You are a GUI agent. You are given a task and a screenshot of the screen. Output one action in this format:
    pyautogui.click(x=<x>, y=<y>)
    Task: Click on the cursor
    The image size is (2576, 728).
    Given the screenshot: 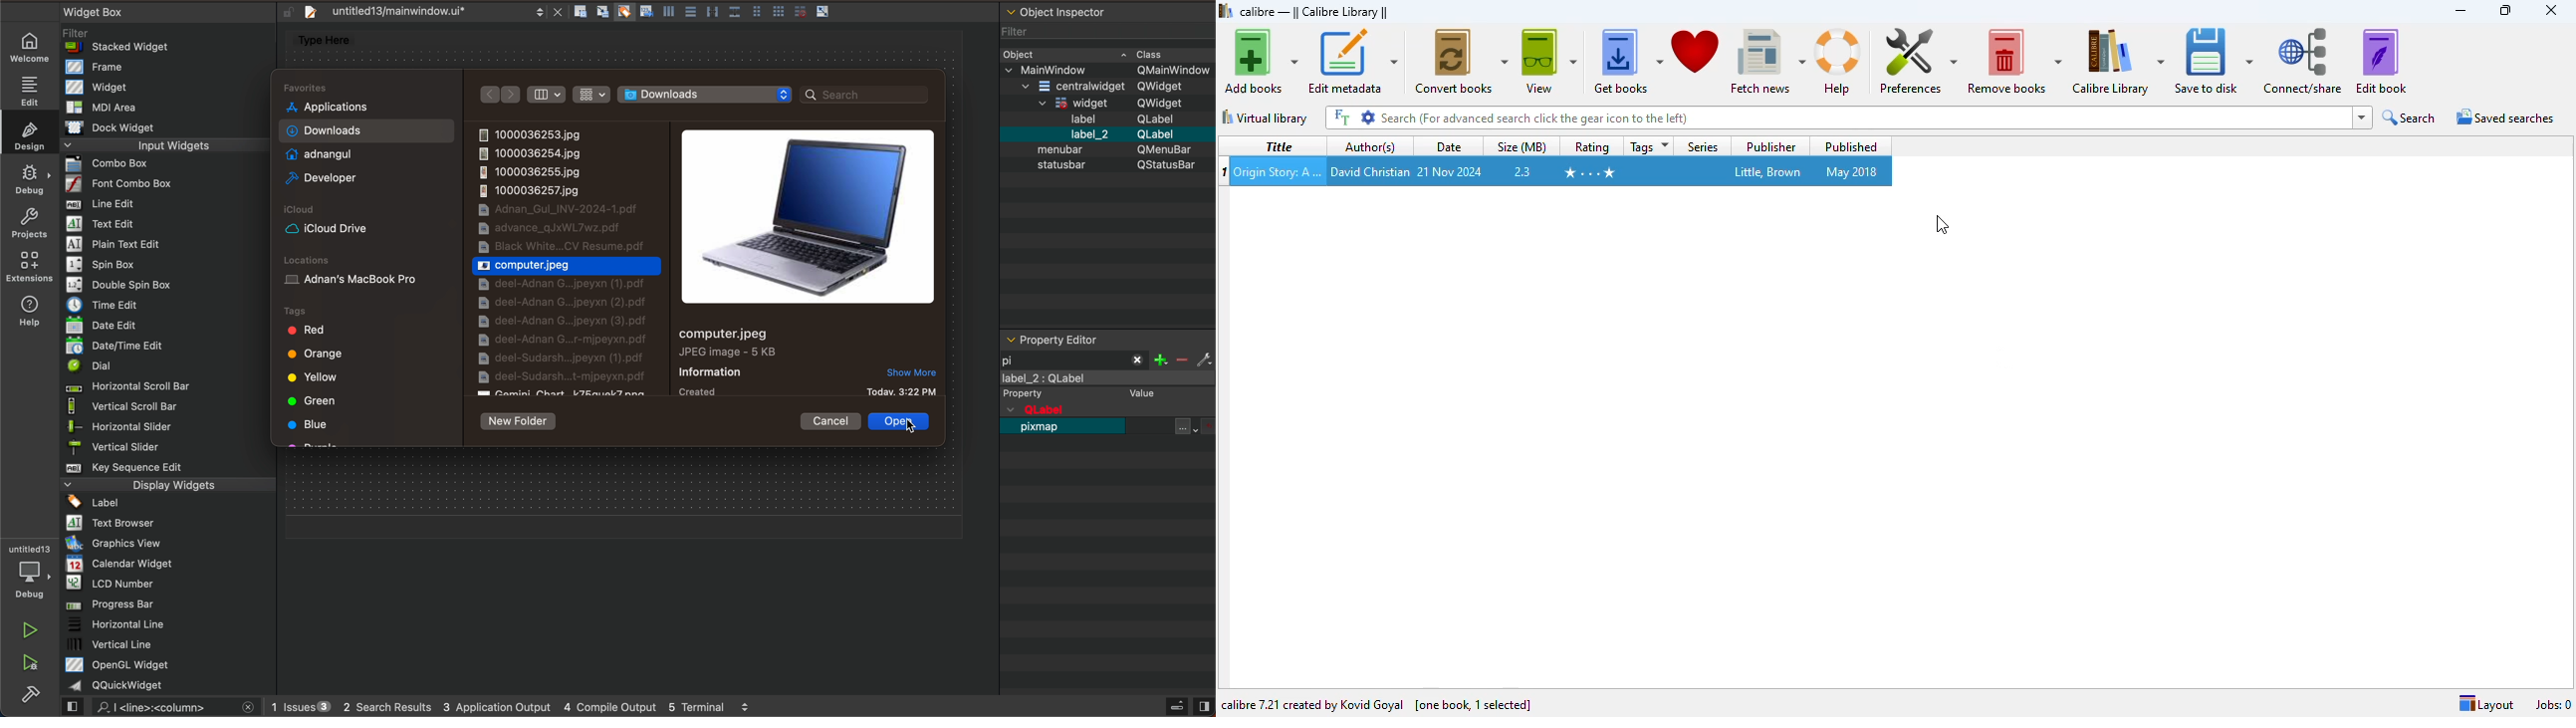 What is the action you would take?
    pyautogui.click(x=907, y=429)
    